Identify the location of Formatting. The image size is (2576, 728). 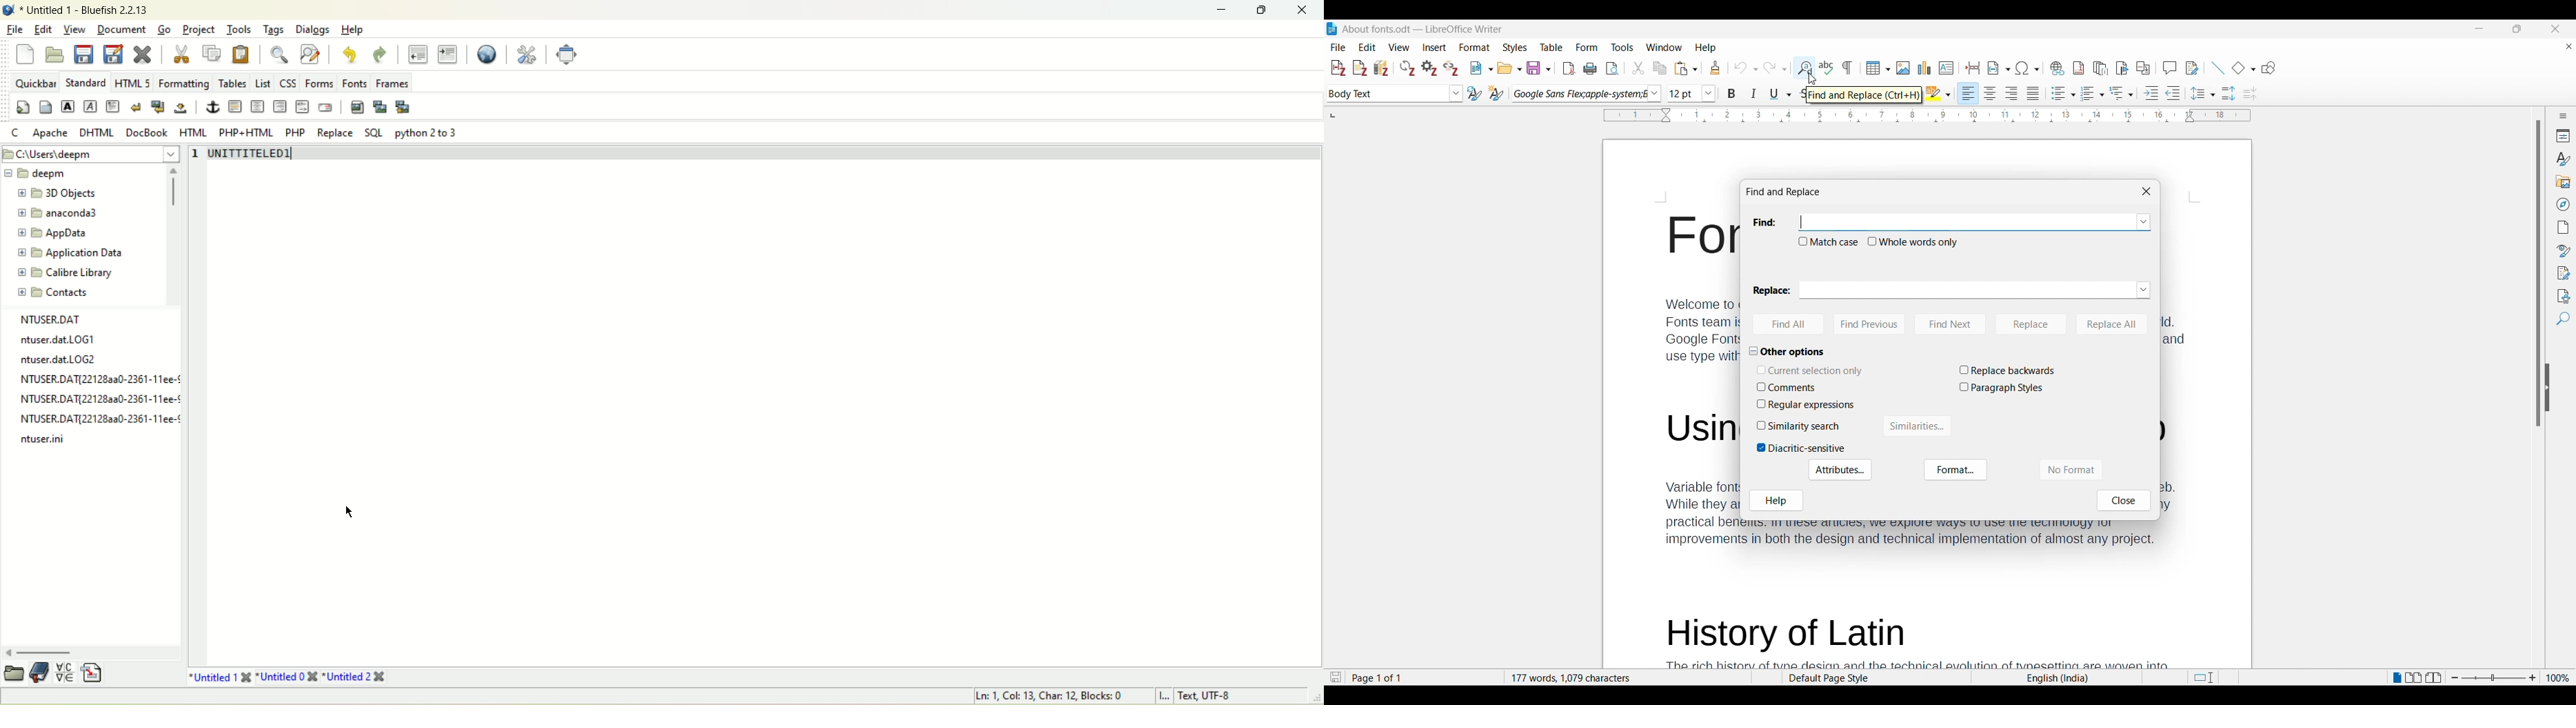
(181, 81).